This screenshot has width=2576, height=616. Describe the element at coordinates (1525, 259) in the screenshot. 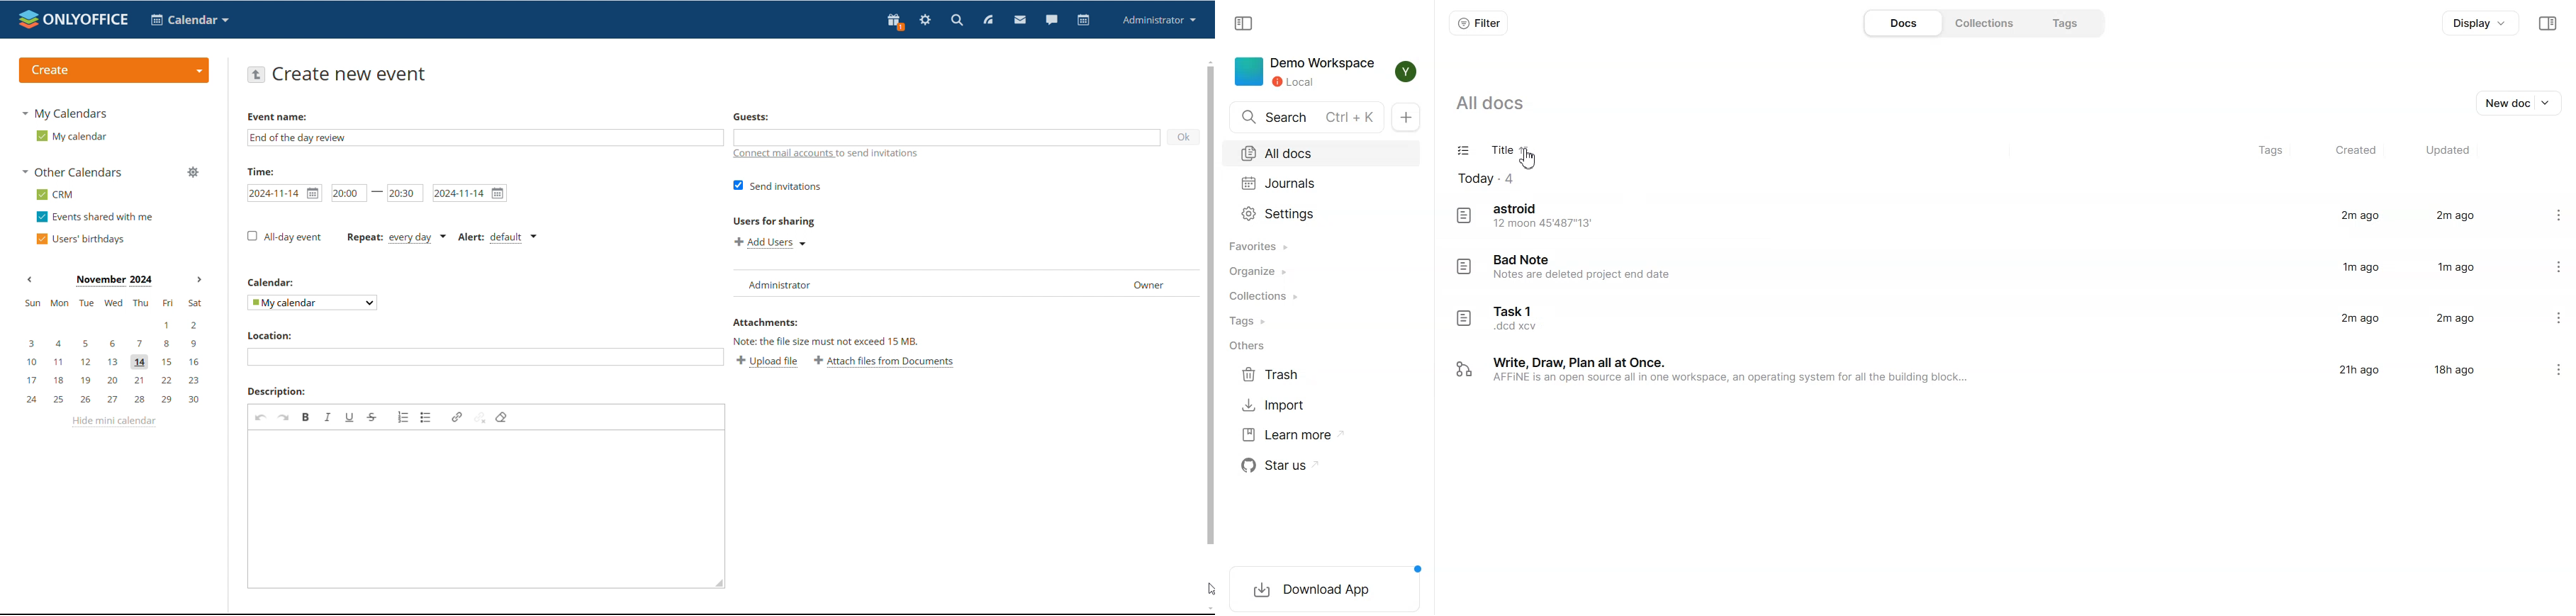

I see `Bad Note` at that location.